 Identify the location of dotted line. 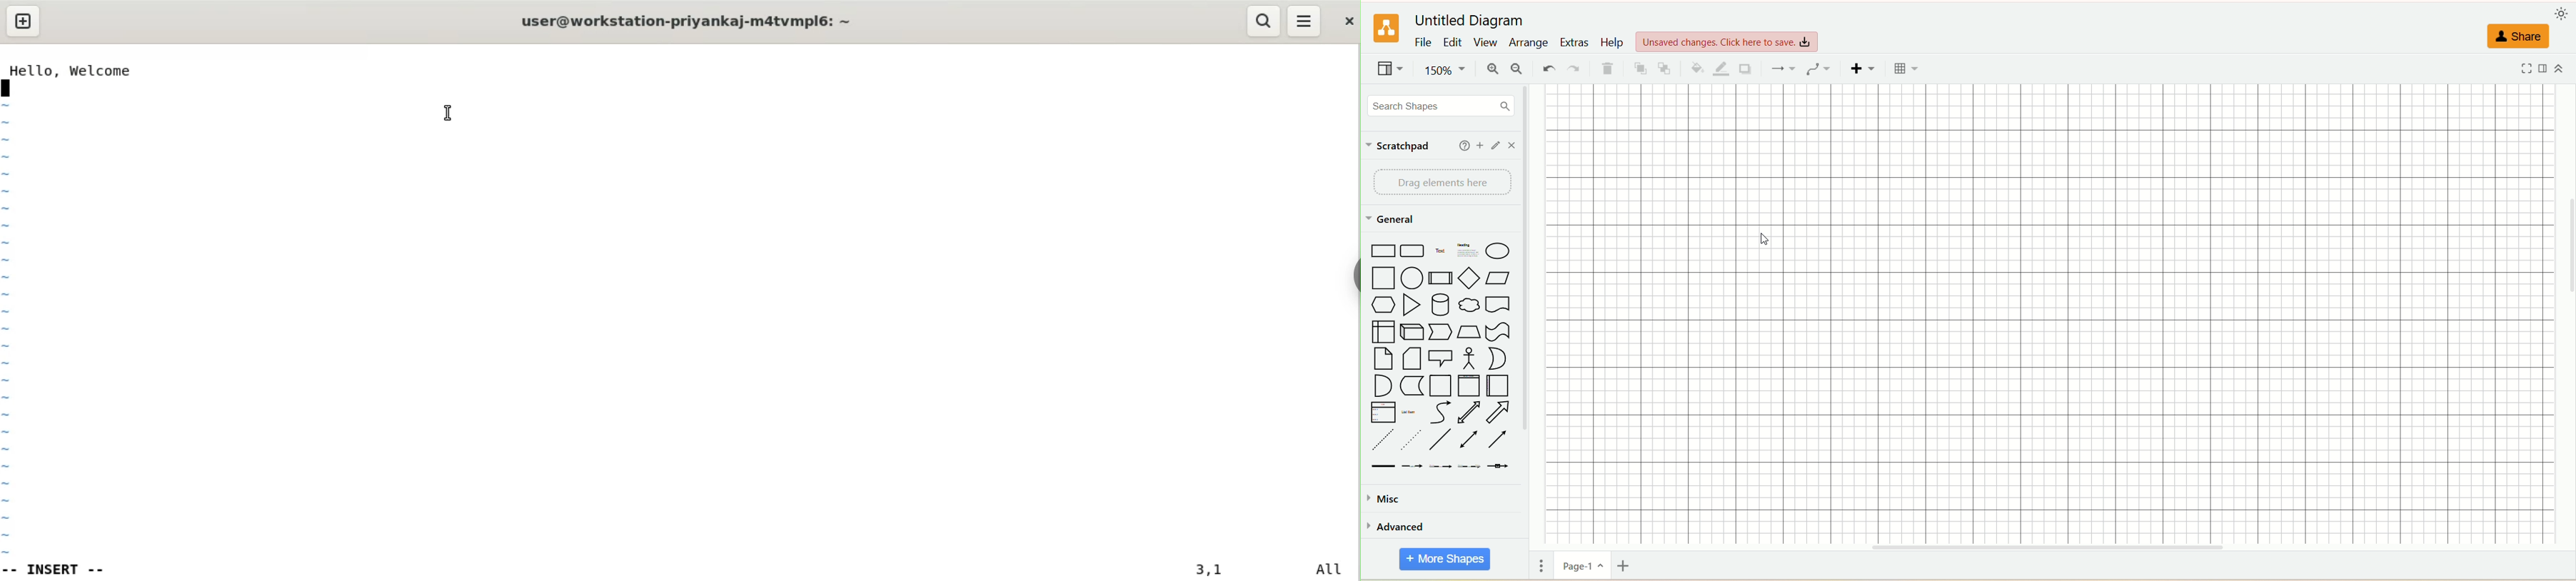
(1411, 440).